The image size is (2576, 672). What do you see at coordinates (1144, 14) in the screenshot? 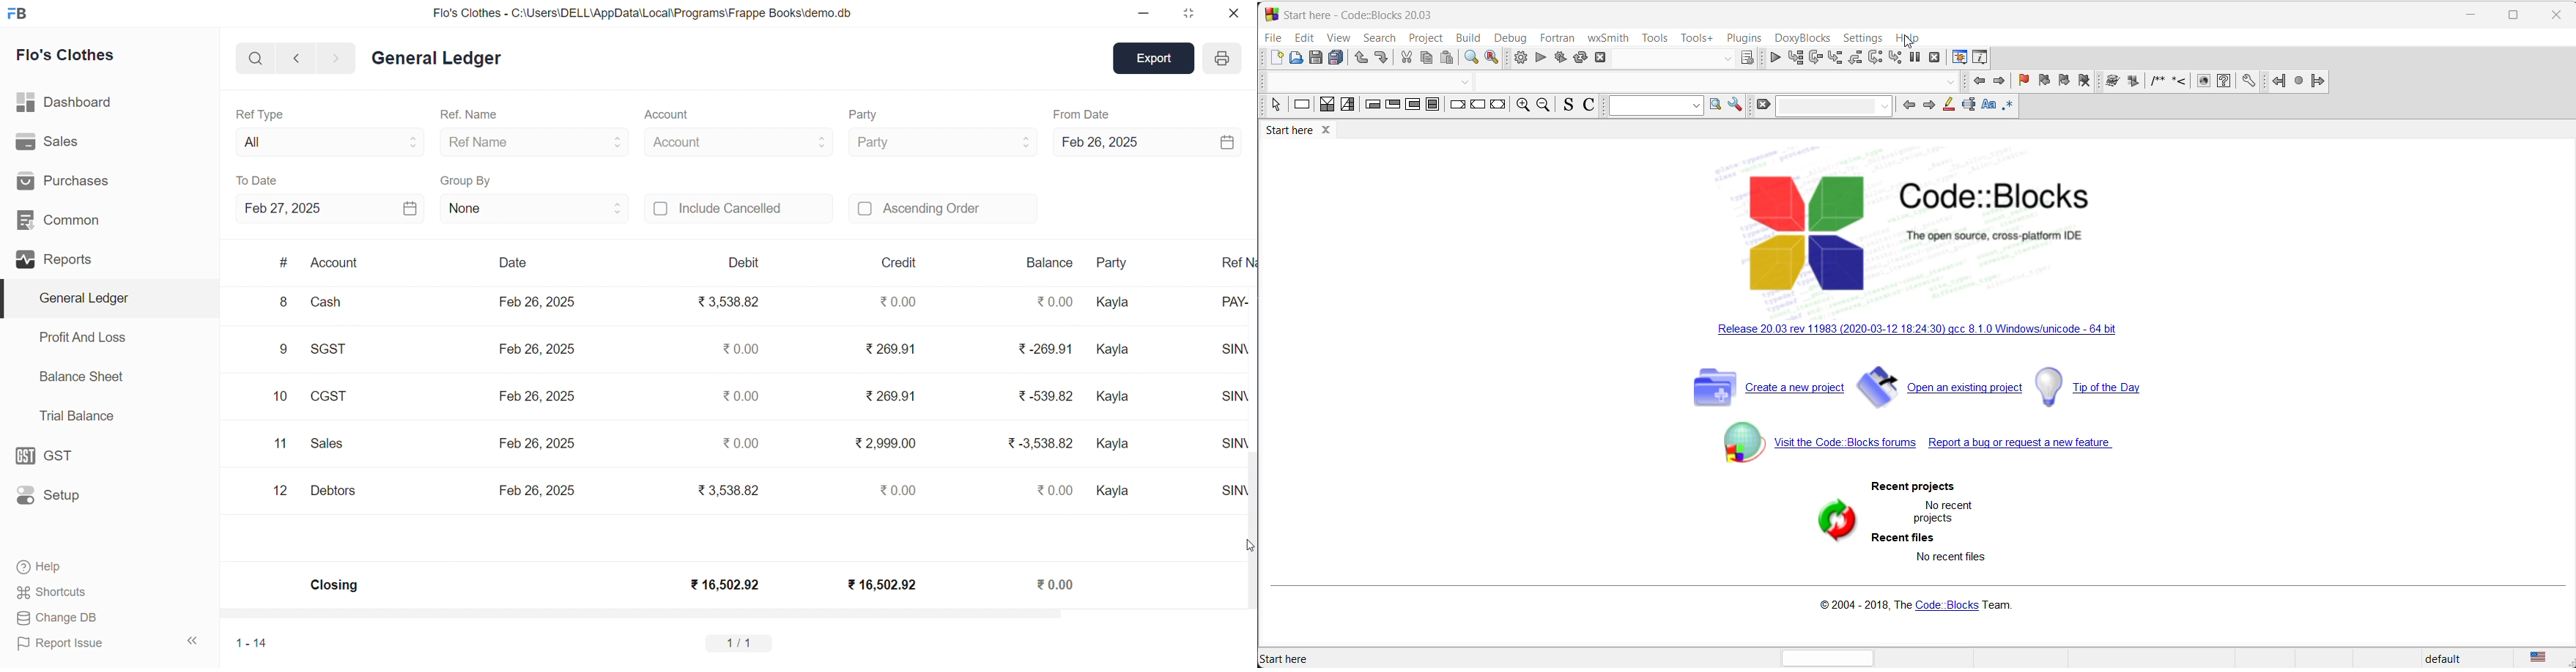
I see `MINIMIZE` at bounding box center [1144, 14].